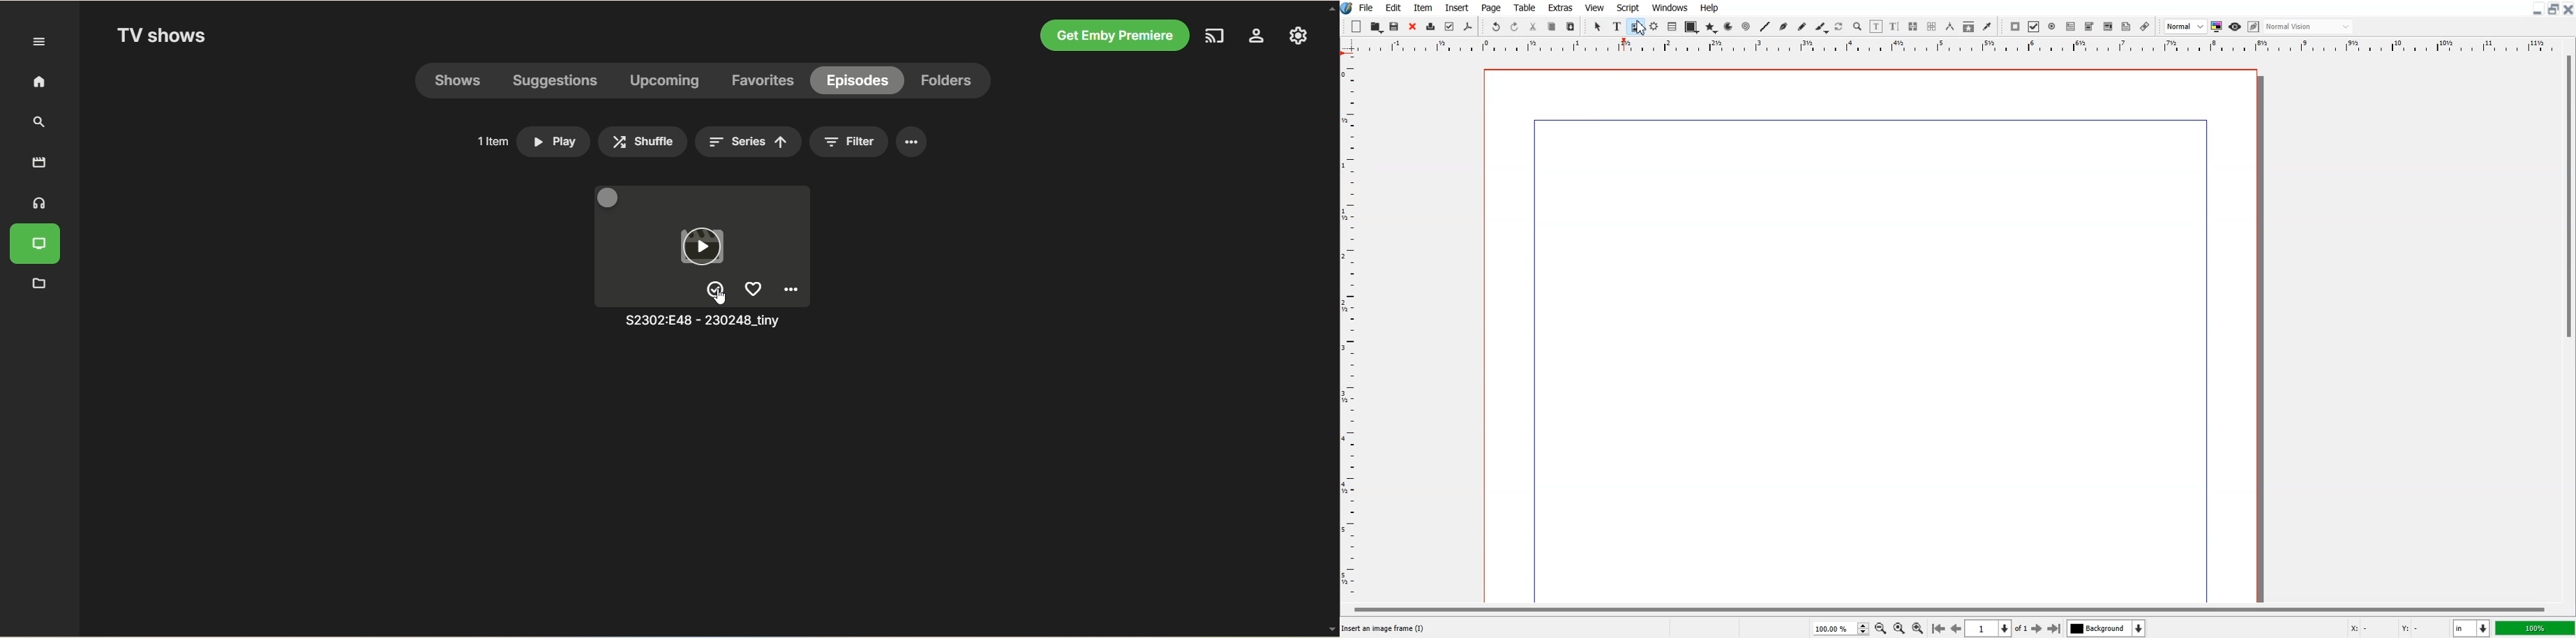  I want to click on Text Frame, so click(1617, 26).